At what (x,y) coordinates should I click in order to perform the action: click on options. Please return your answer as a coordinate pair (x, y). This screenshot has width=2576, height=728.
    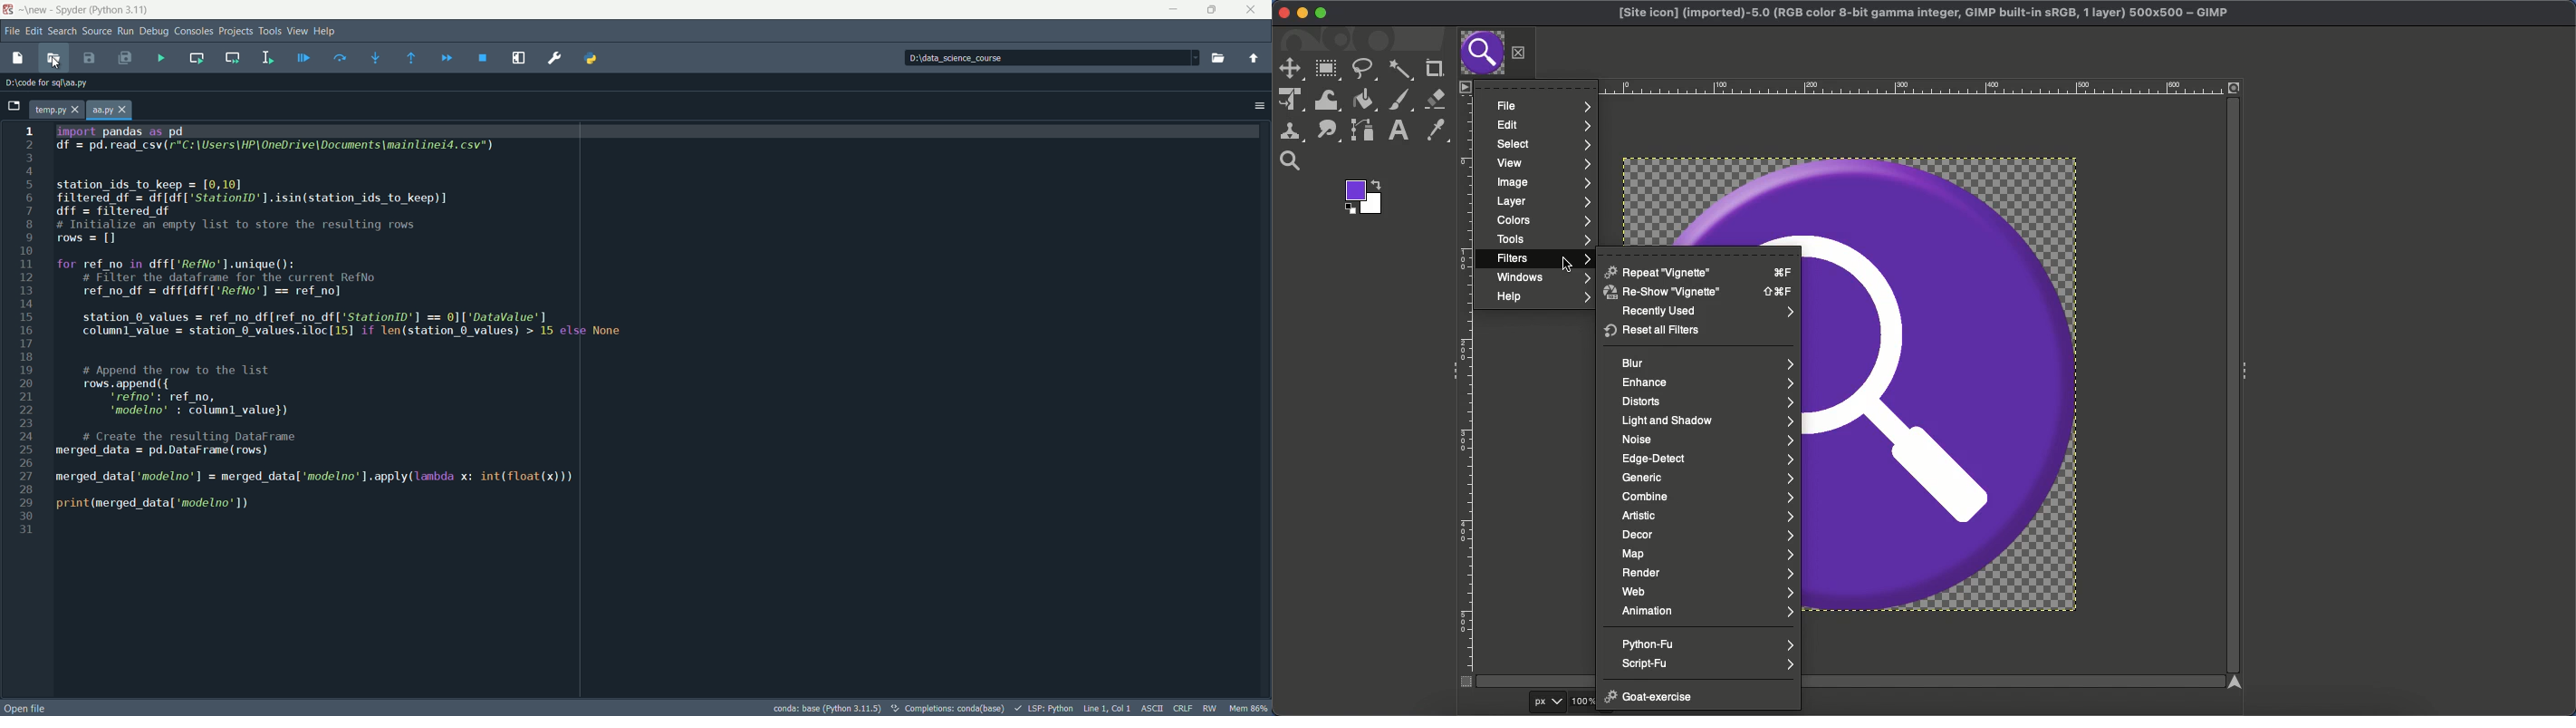
    Looking at the image, I should click on (1260, 105).